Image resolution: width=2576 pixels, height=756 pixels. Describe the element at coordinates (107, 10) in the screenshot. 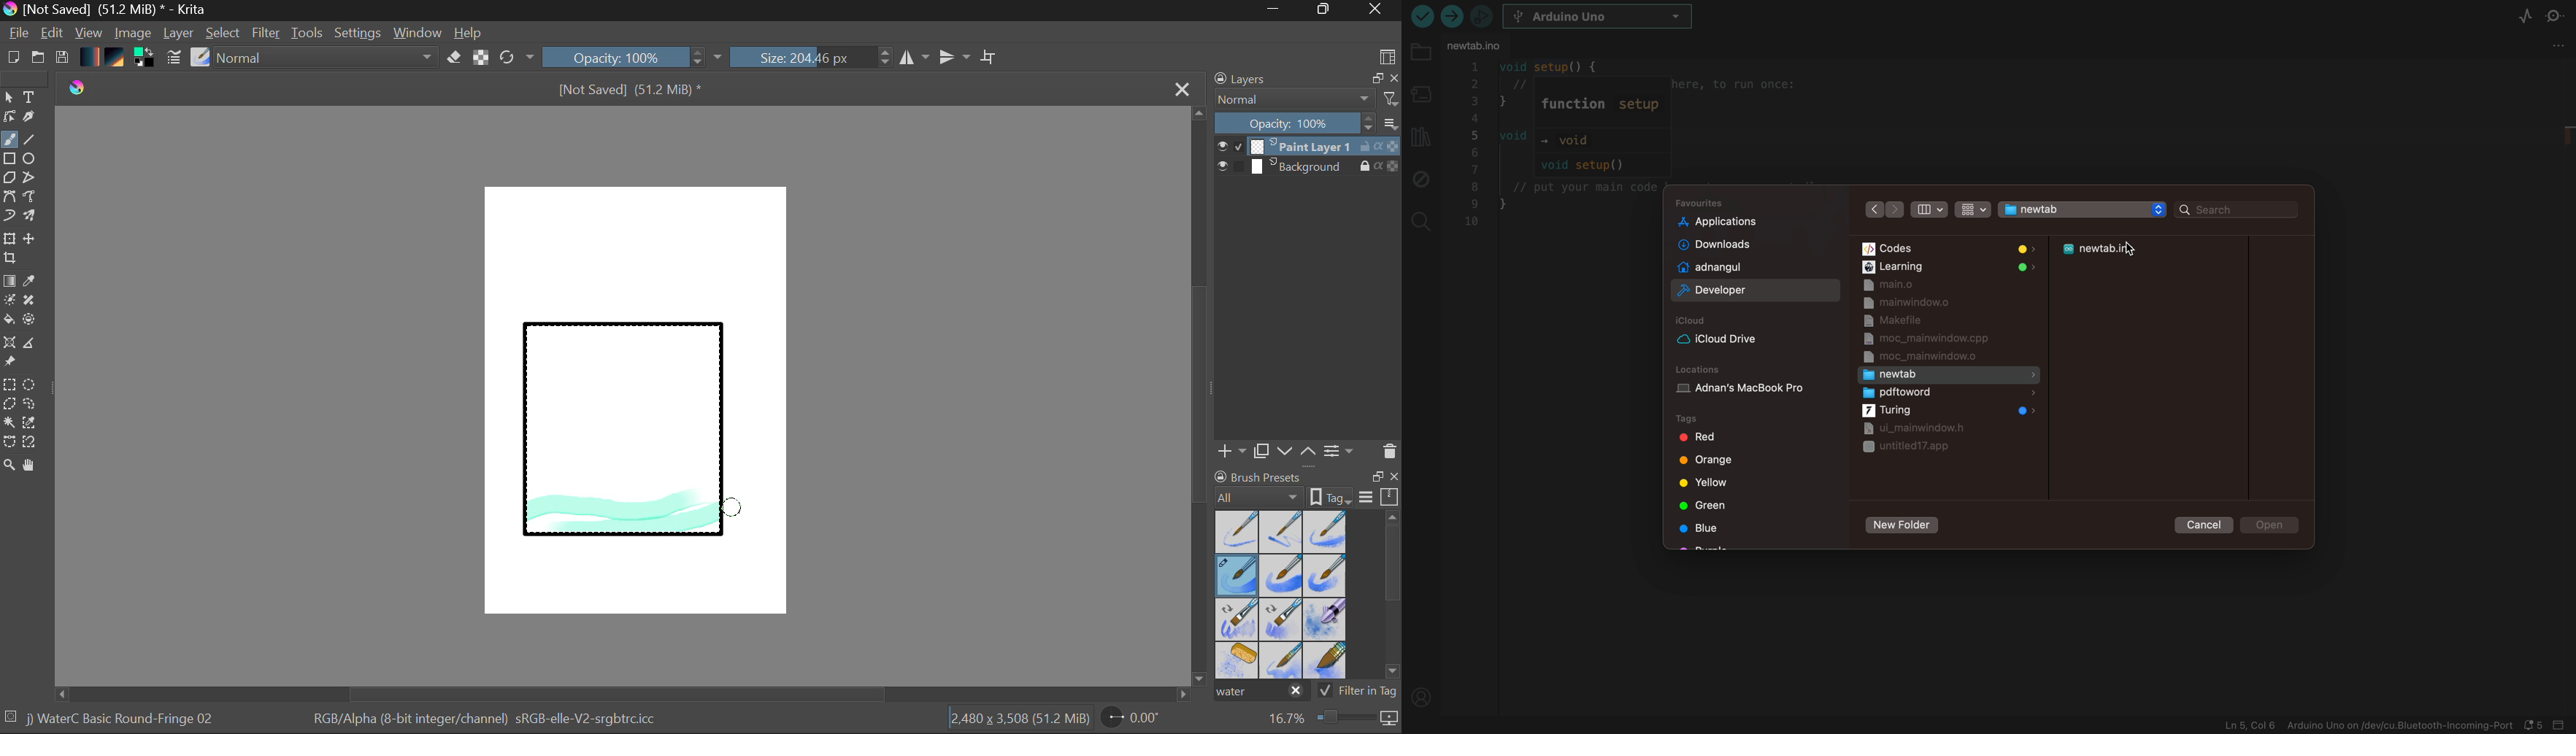

I see `Window Title` at that location.